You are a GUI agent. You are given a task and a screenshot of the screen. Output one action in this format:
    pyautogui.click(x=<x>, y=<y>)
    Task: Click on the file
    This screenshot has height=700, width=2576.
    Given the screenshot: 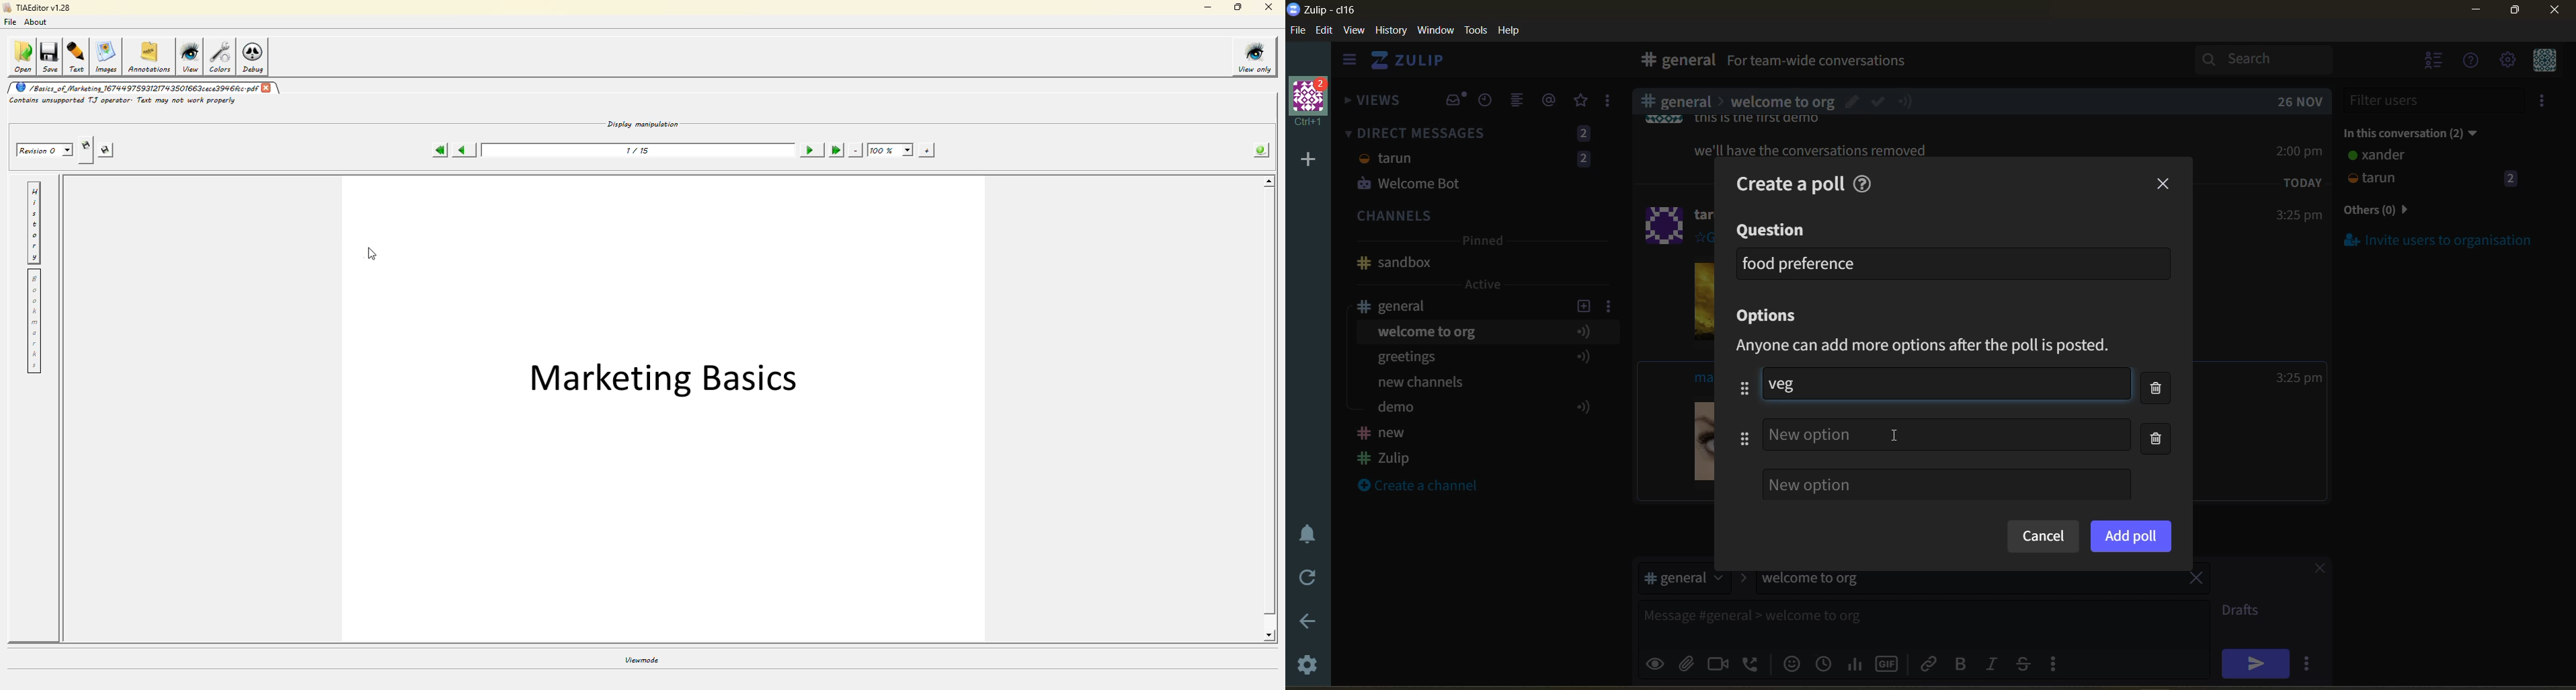 What is the action you would take?
    pyautogui.click(x=1299, y=33)
    